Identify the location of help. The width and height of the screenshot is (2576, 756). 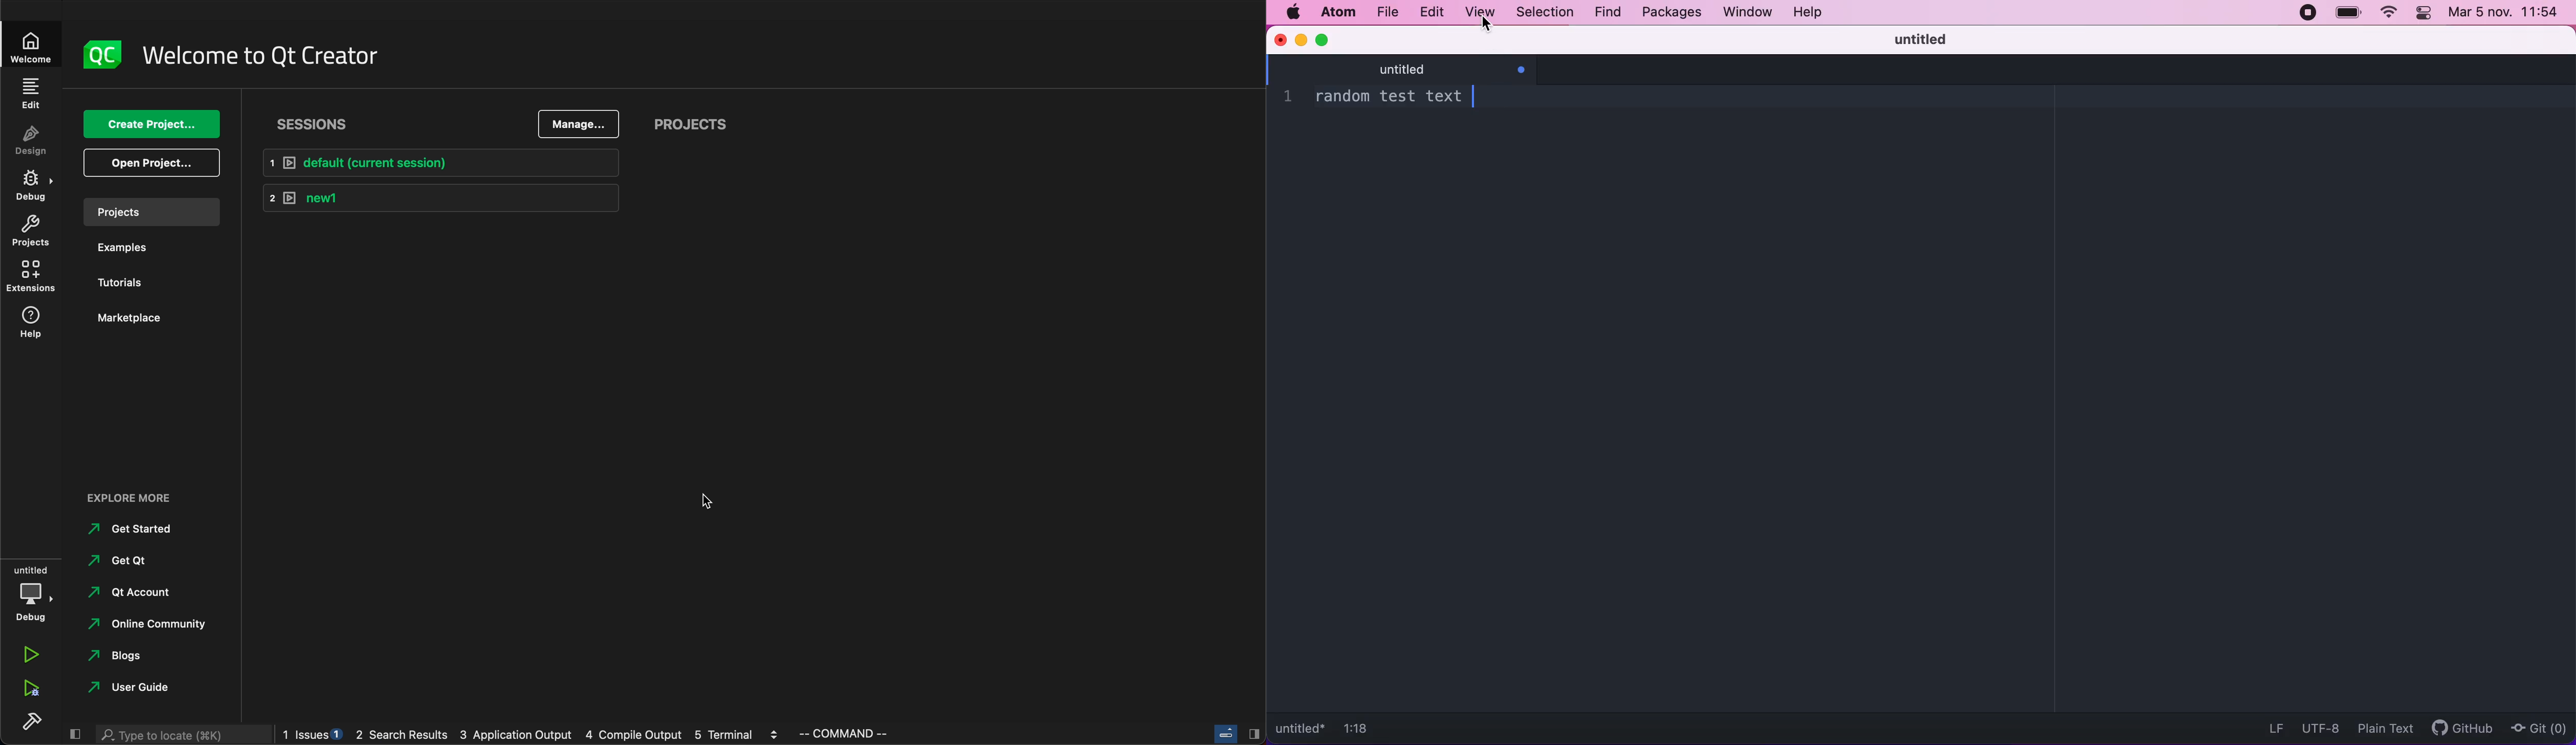
(1819, 13).